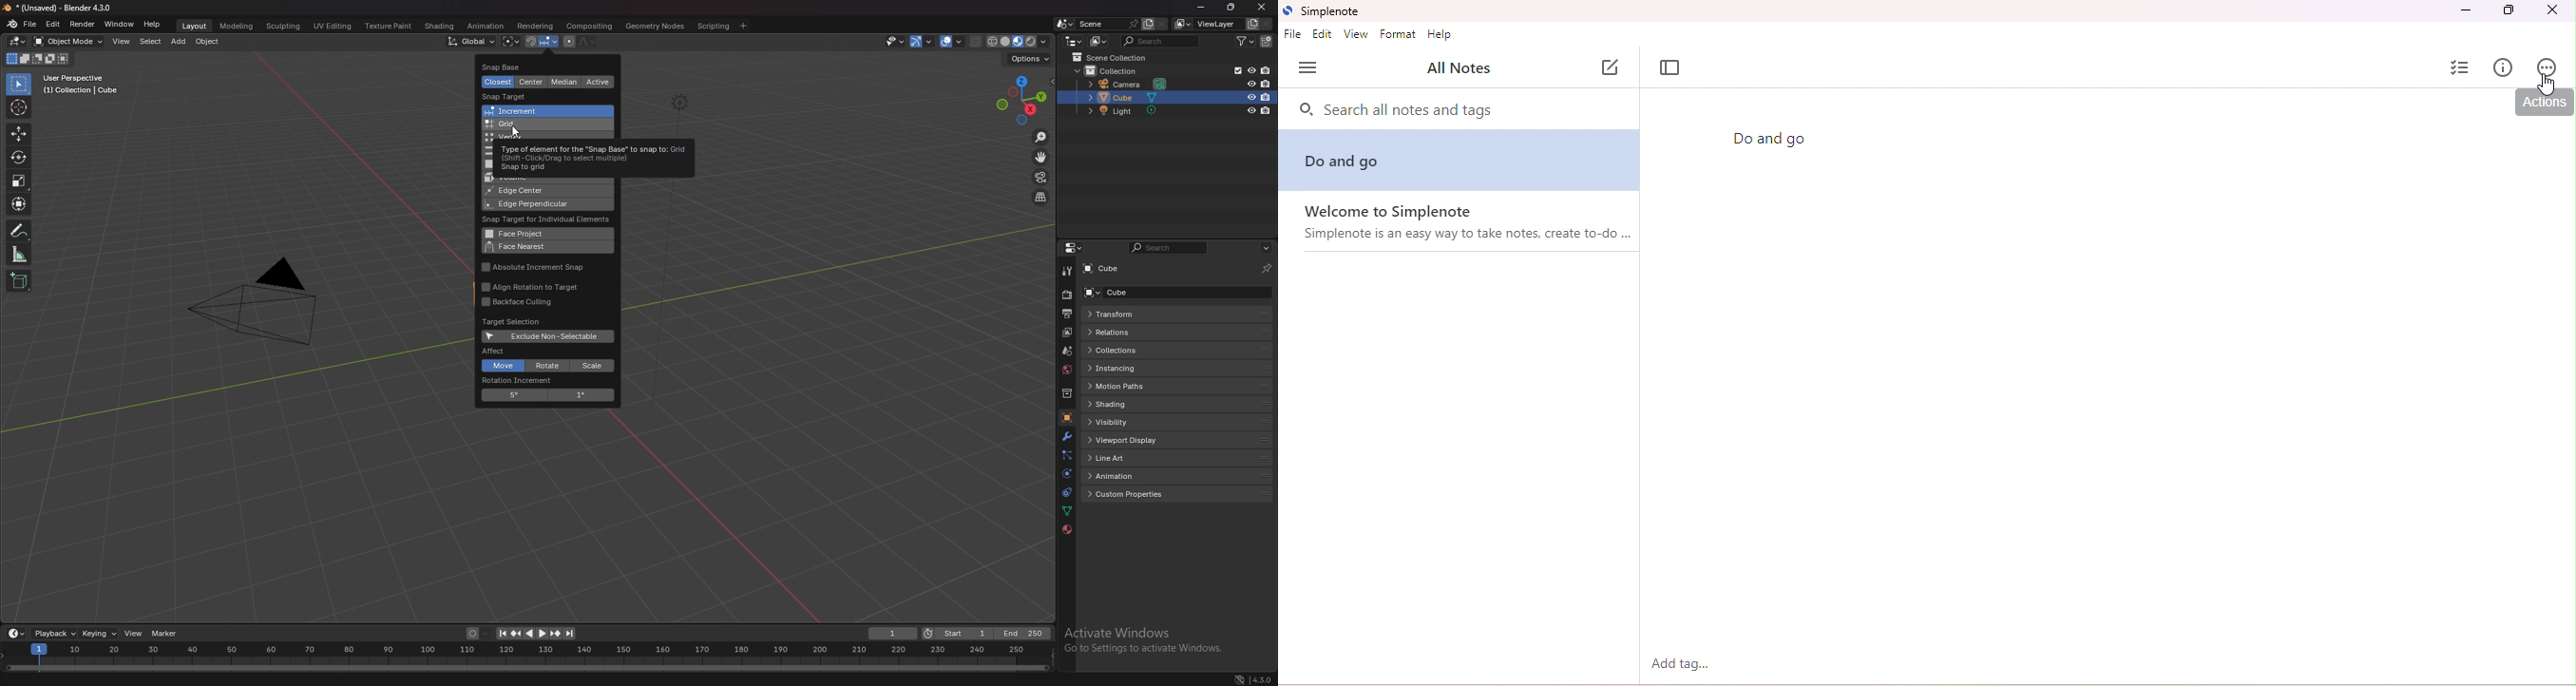 This screenshot has width=2576, height=700. What do you see at coordinates (1068, 314) in the screenshot?
I see `output` at bounding box center [1068, 314].